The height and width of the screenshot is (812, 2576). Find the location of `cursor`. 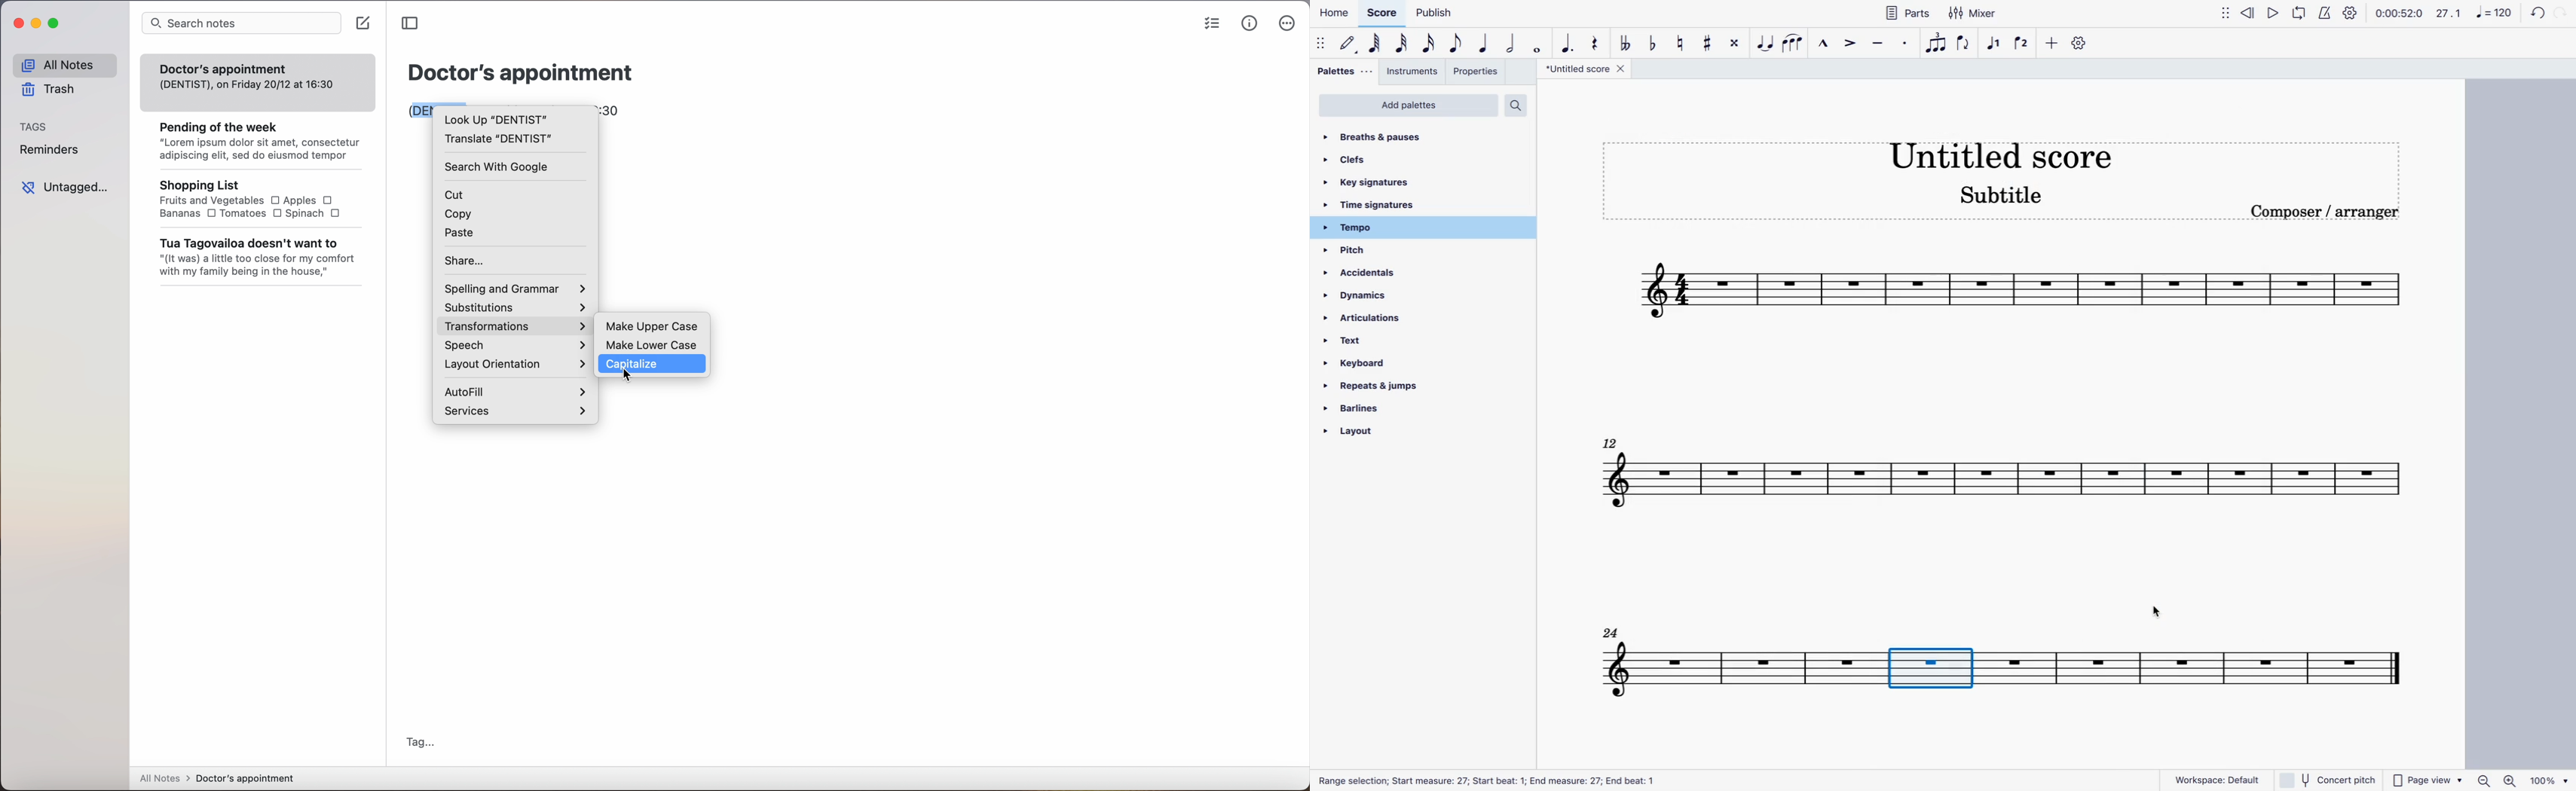

cursor is located at coordinates (628, 376).